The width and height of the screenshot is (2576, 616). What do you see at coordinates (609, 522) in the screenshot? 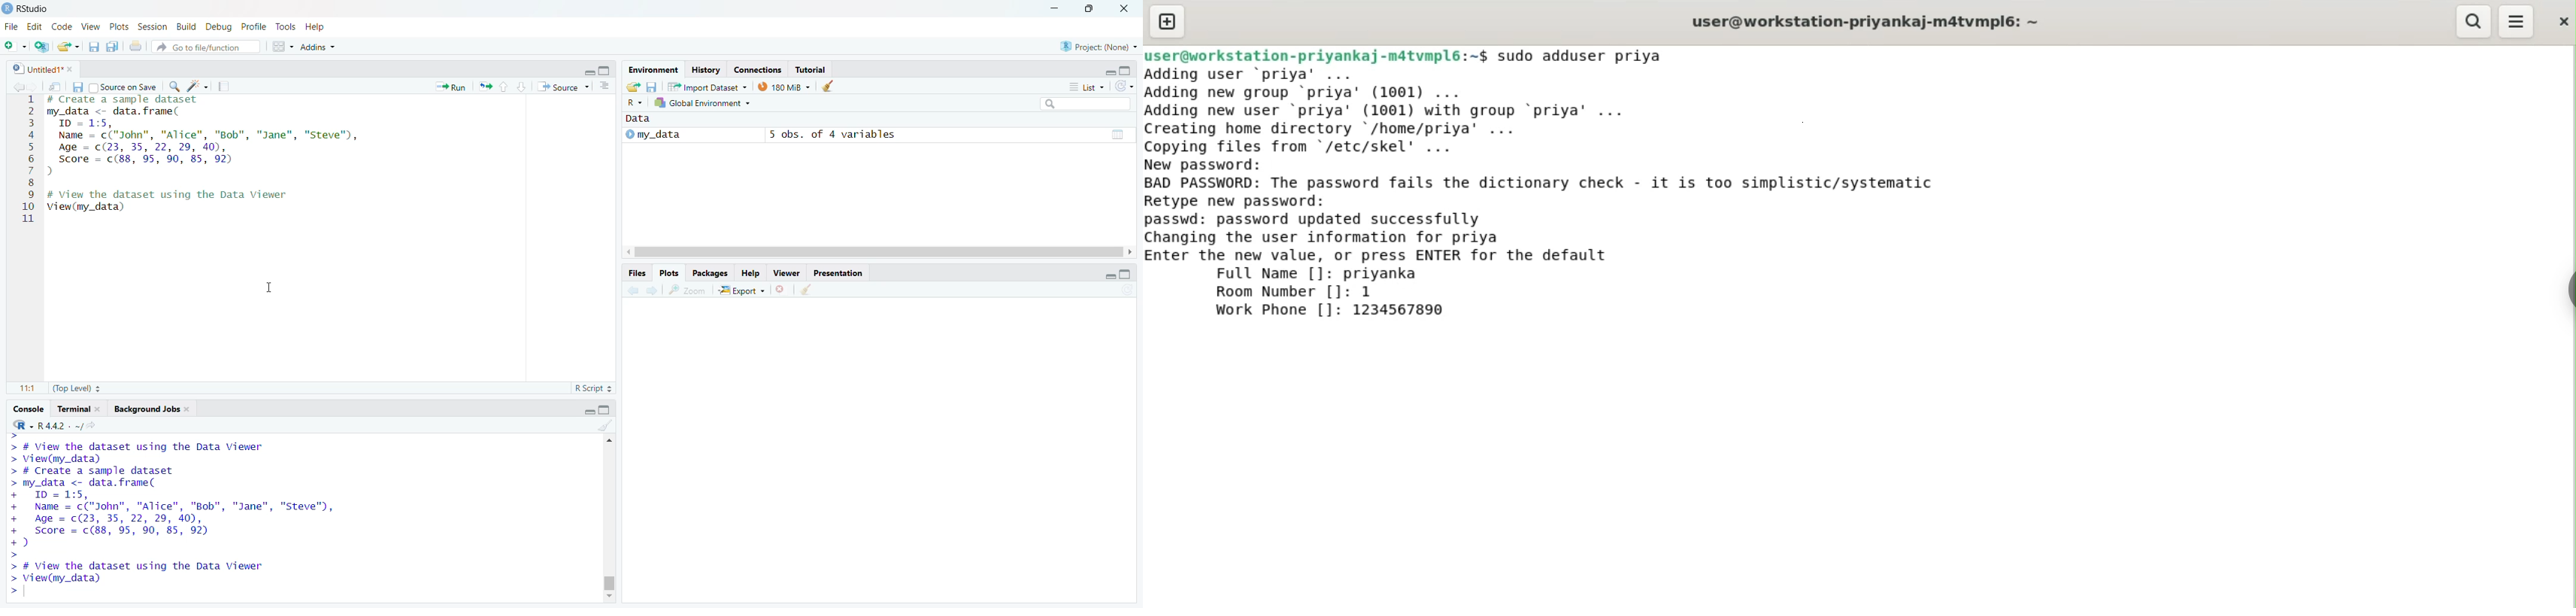
I see `Scrollbar` at bounding box center [609, 522].